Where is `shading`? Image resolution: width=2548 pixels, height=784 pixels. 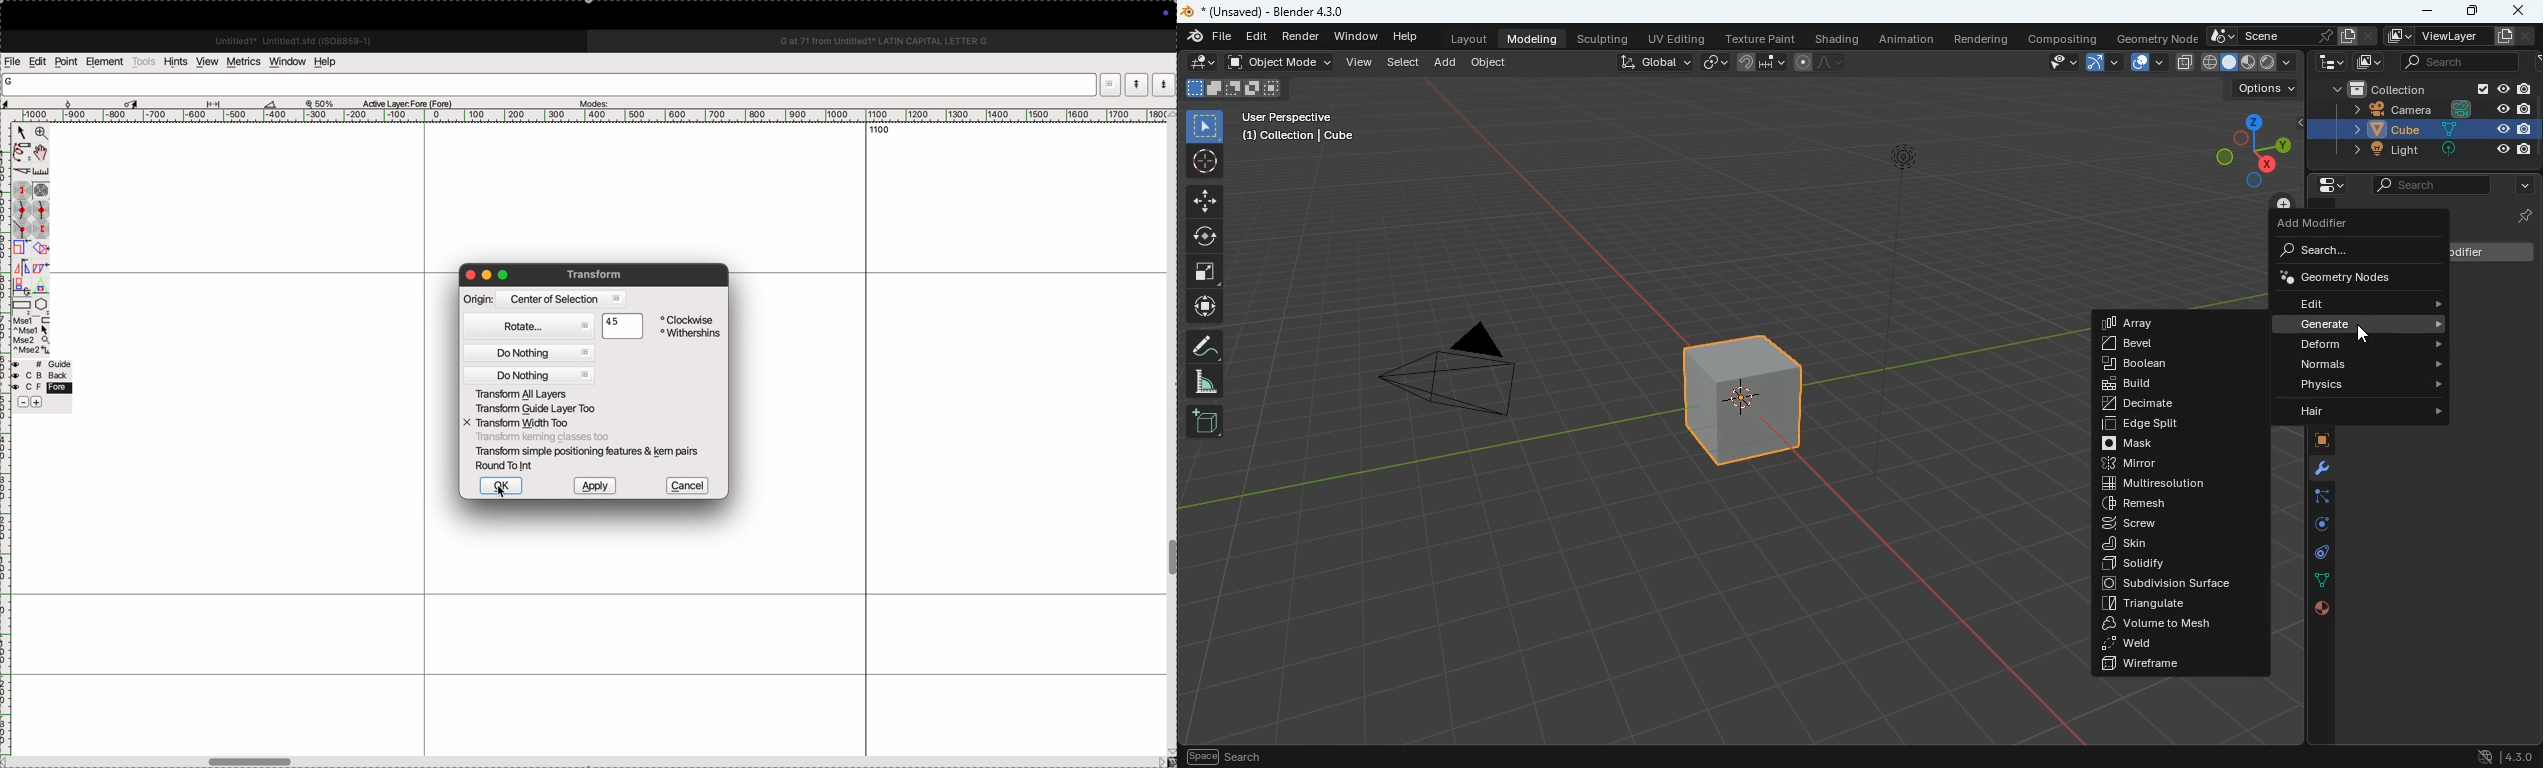 shading is located at coordinates (1837, 39).